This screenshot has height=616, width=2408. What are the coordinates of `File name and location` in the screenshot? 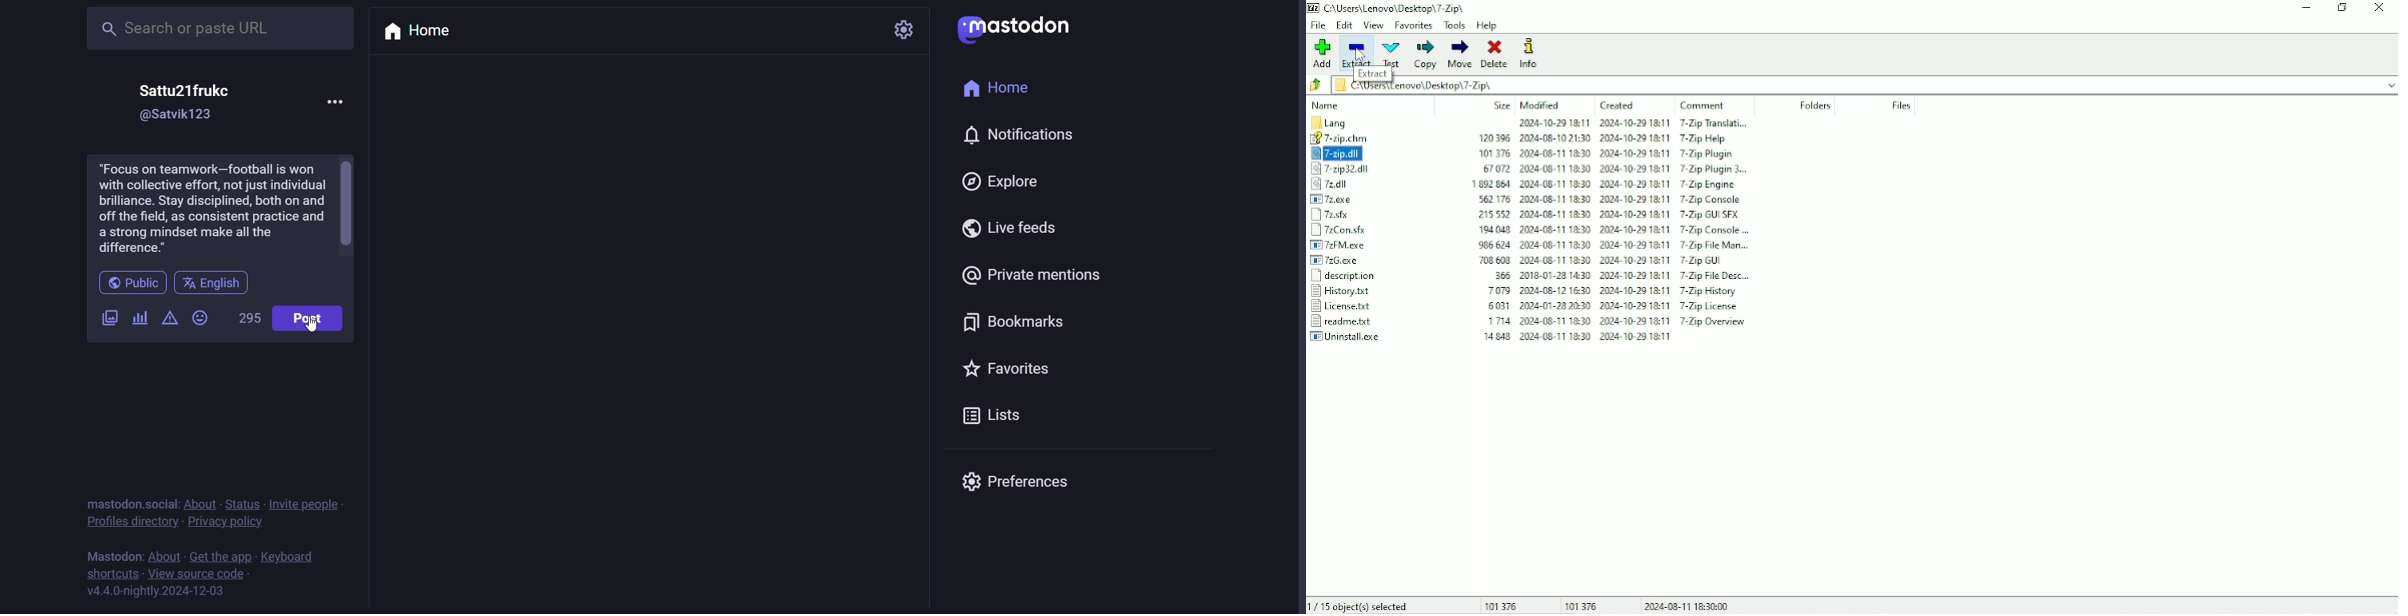 It's located at (1864, 85).